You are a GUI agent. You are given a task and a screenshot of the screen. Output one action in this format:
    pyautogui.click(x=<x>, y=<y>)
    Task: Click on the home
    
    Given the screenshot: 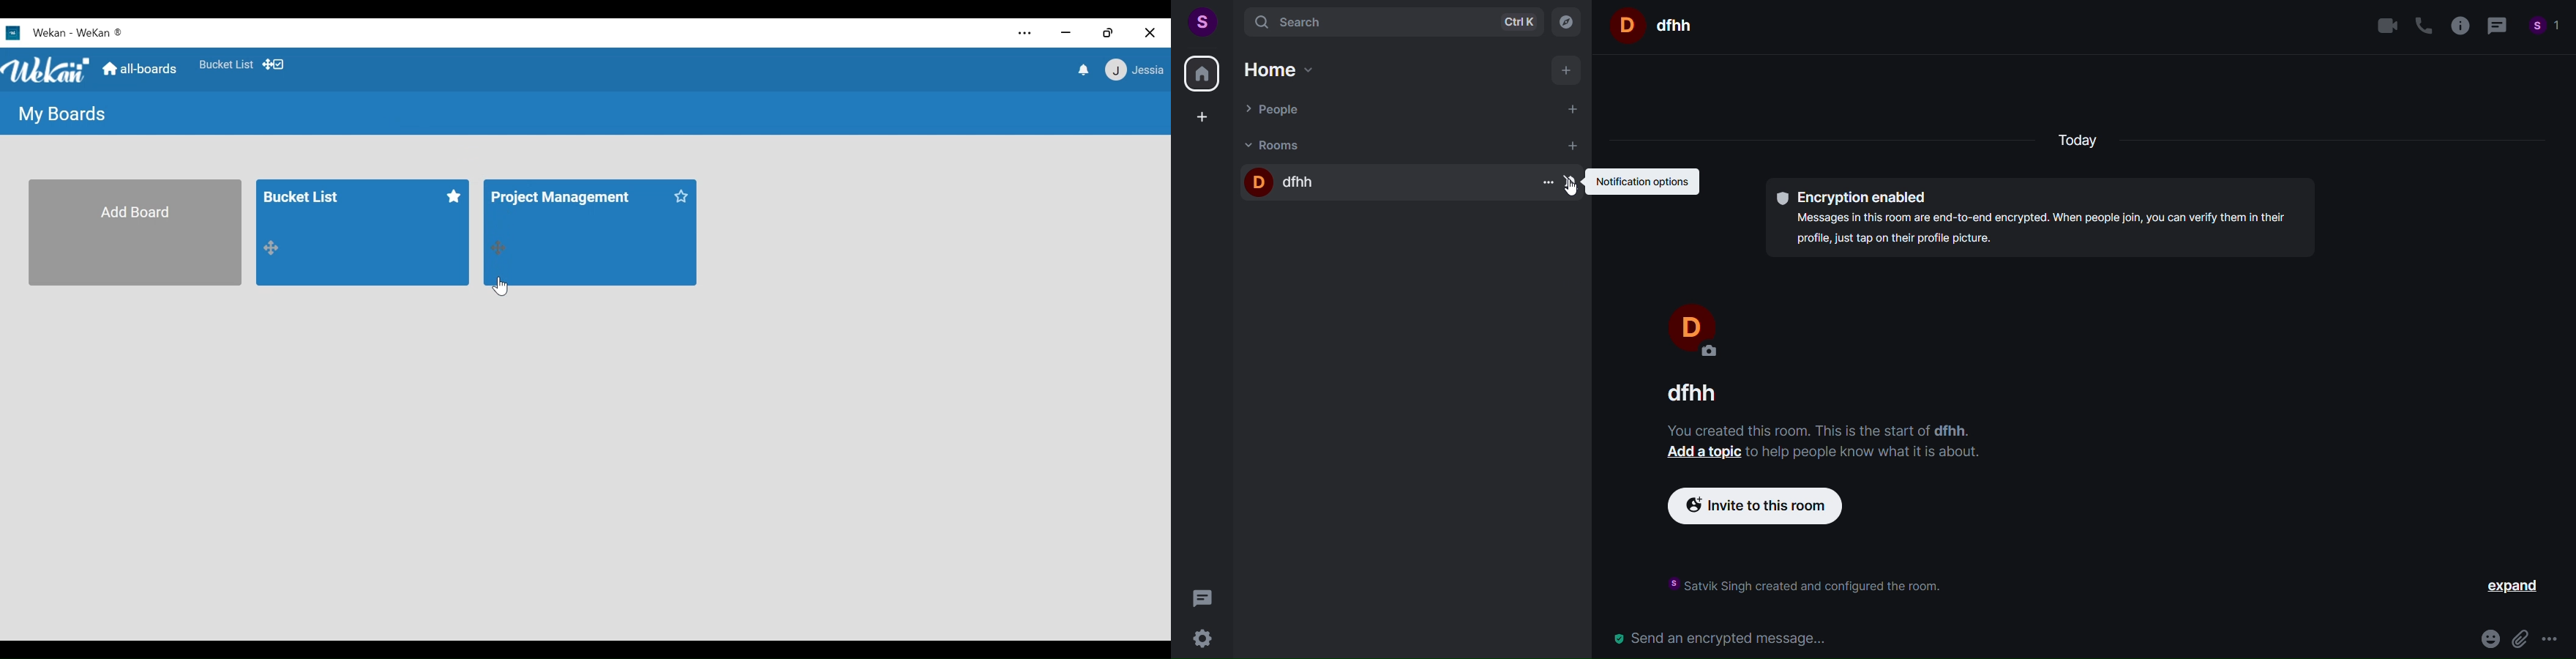 What is the action you would take?
    pyautogui.click(x=1201, y=75)
    